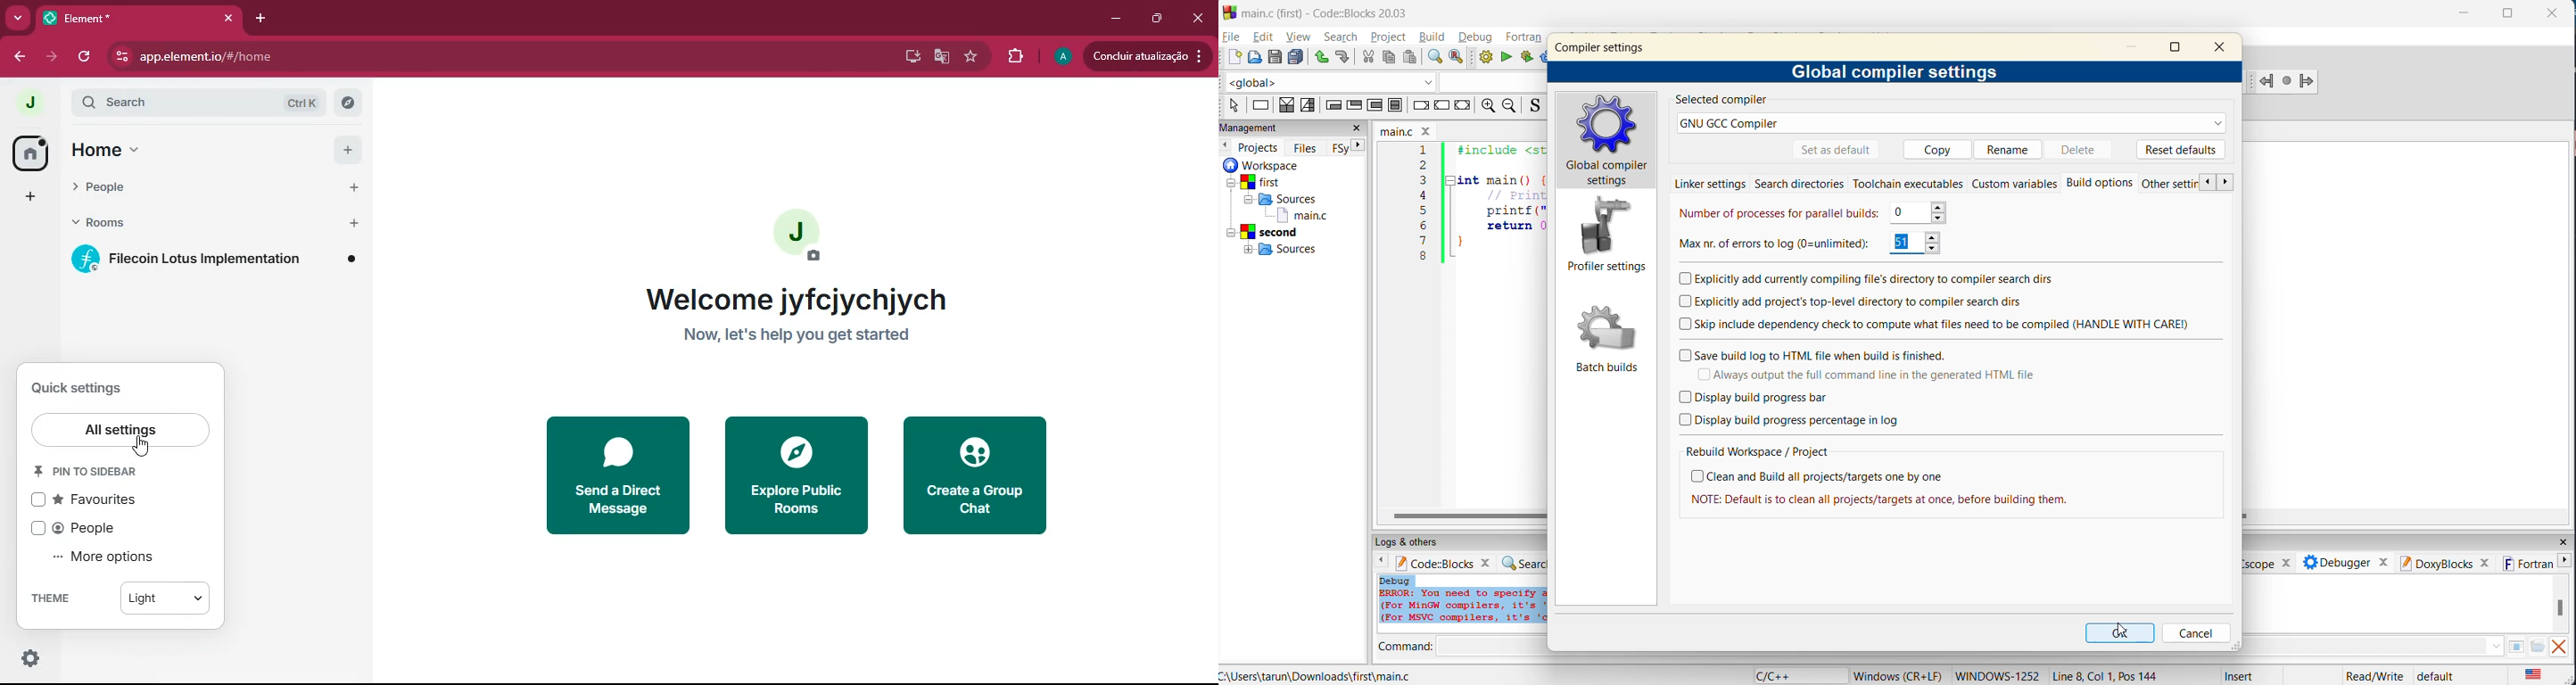 This screenshot has width=2576, height=700. I want to click on next, so click(1354, 146).